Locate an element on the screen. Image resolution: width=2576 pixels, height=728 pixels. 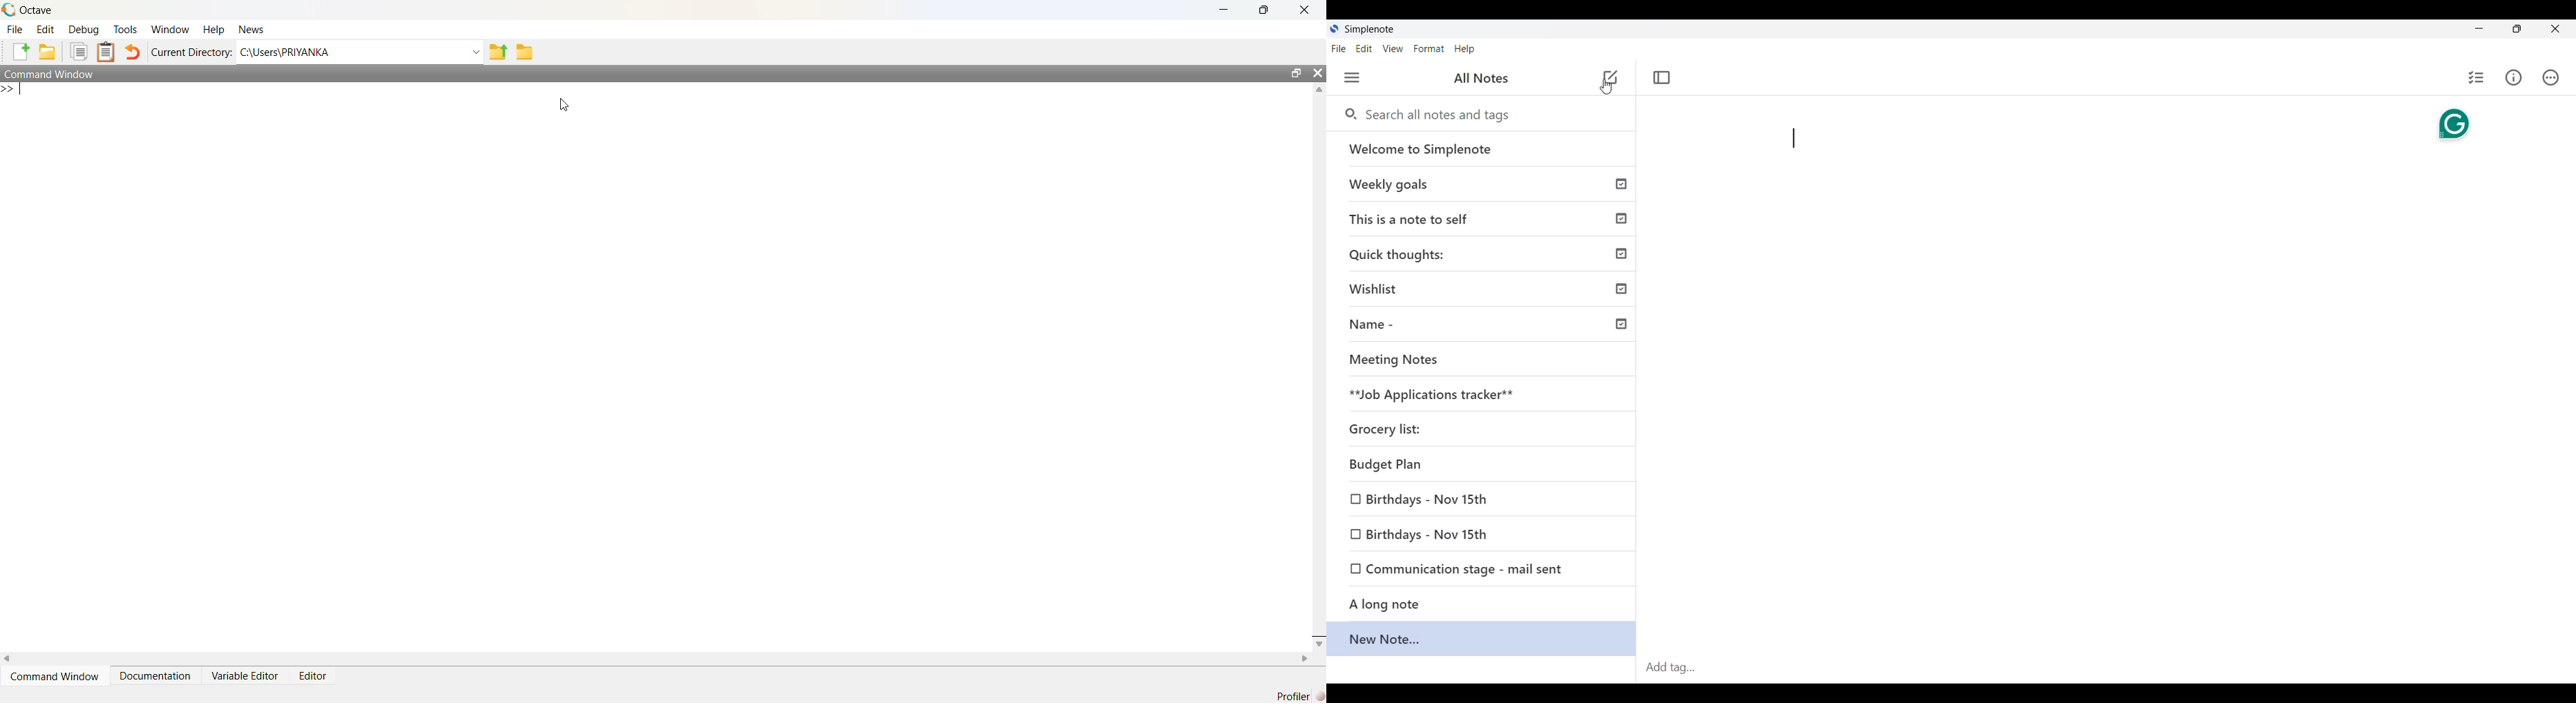
Enter directory name is located at coordinates (474, 51).